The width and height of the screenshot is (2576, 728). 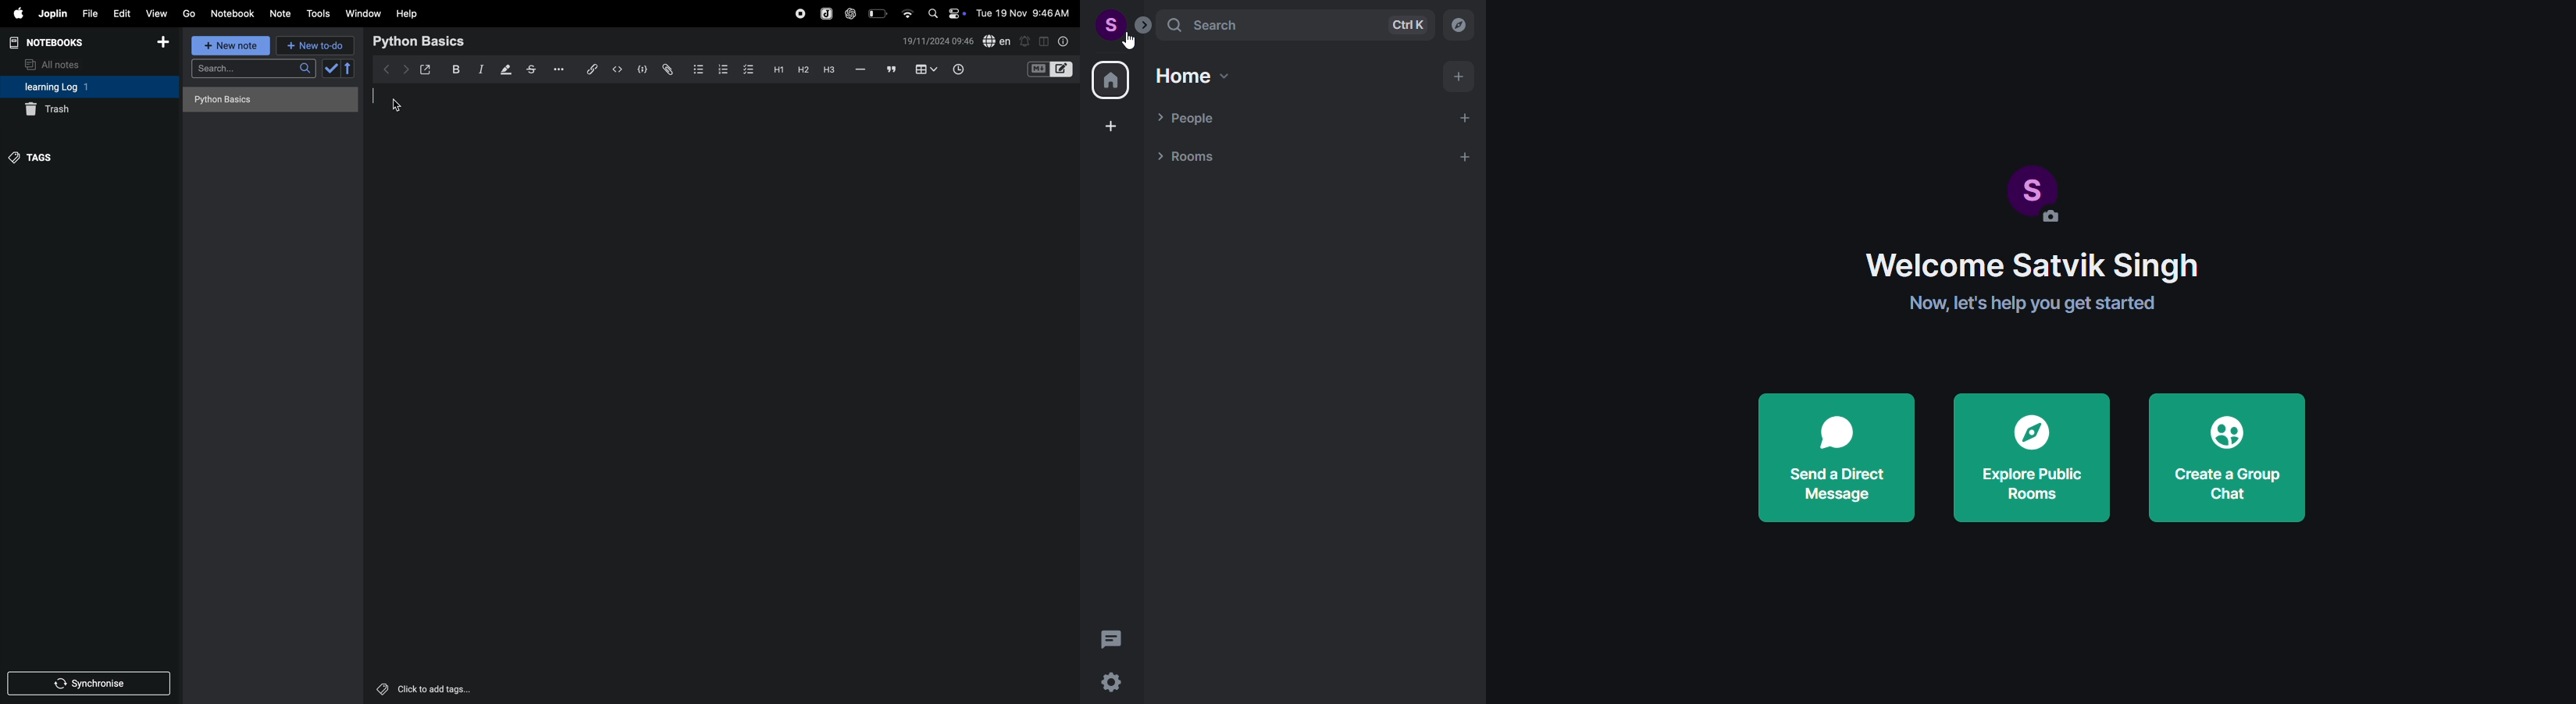 What do you see at coordinates (532, 69) in the screenshot?
I see `strike through` at bounding box center [532, 69].